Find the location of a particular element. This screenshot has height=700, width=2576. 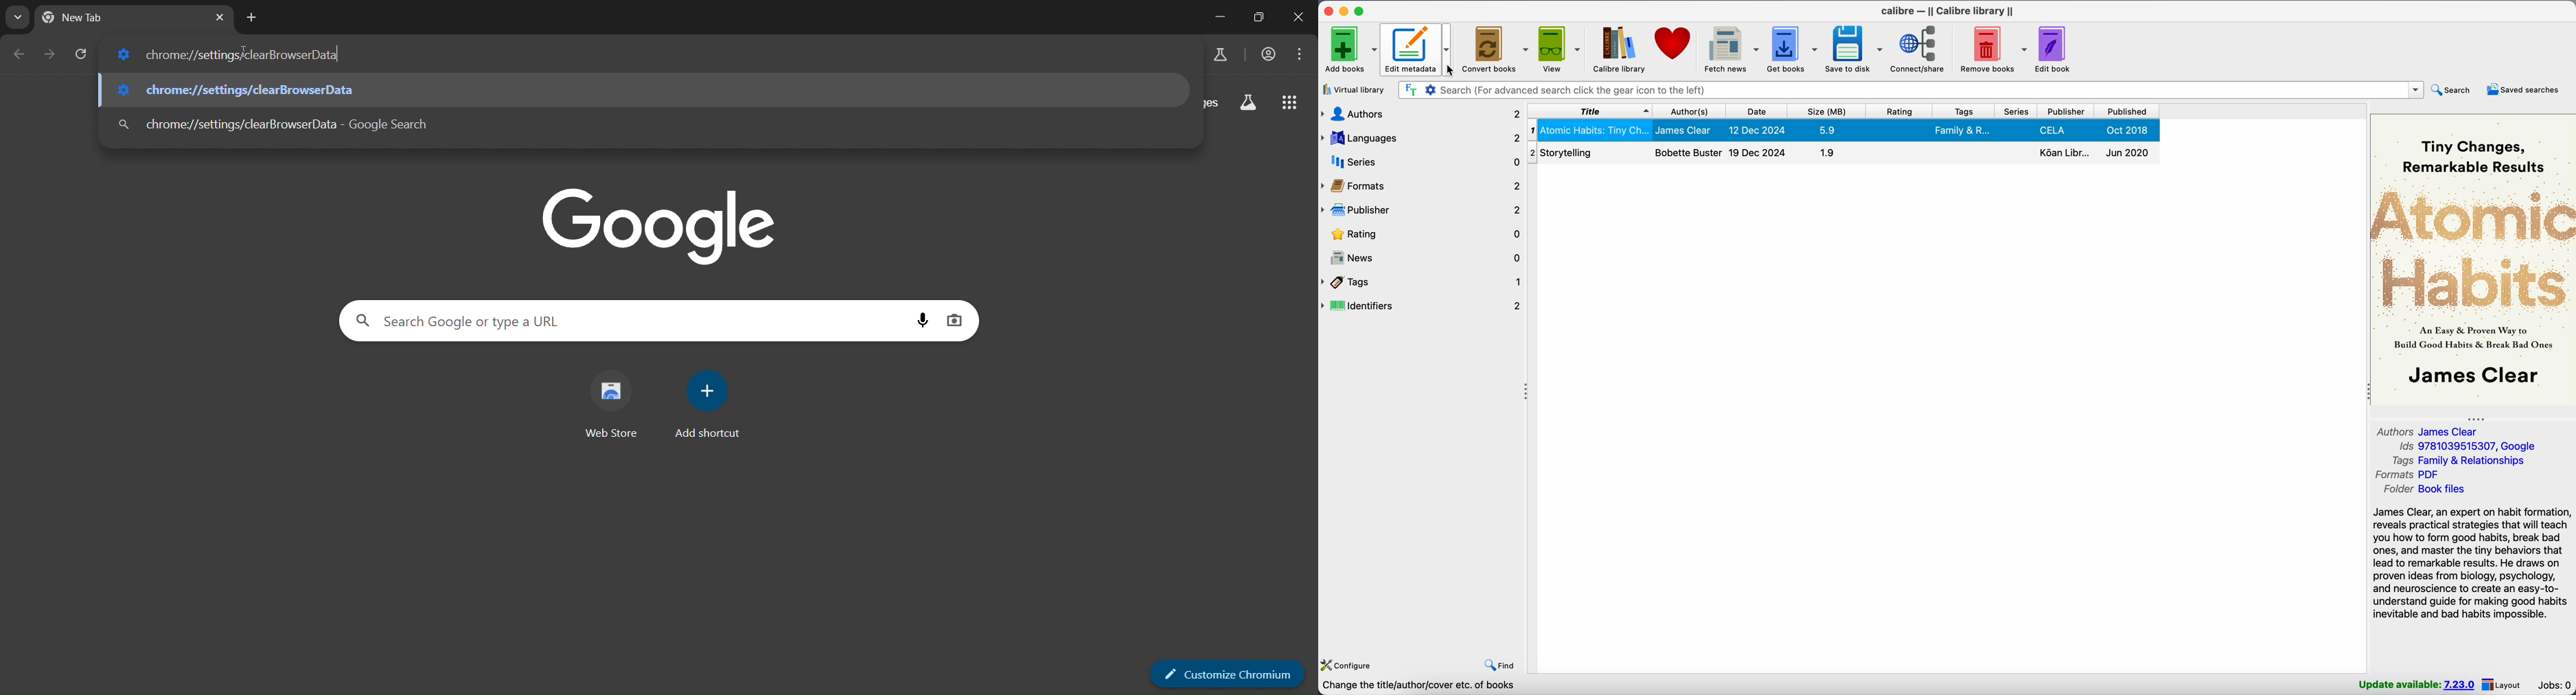

get books is located at coordinates (1793, 49).